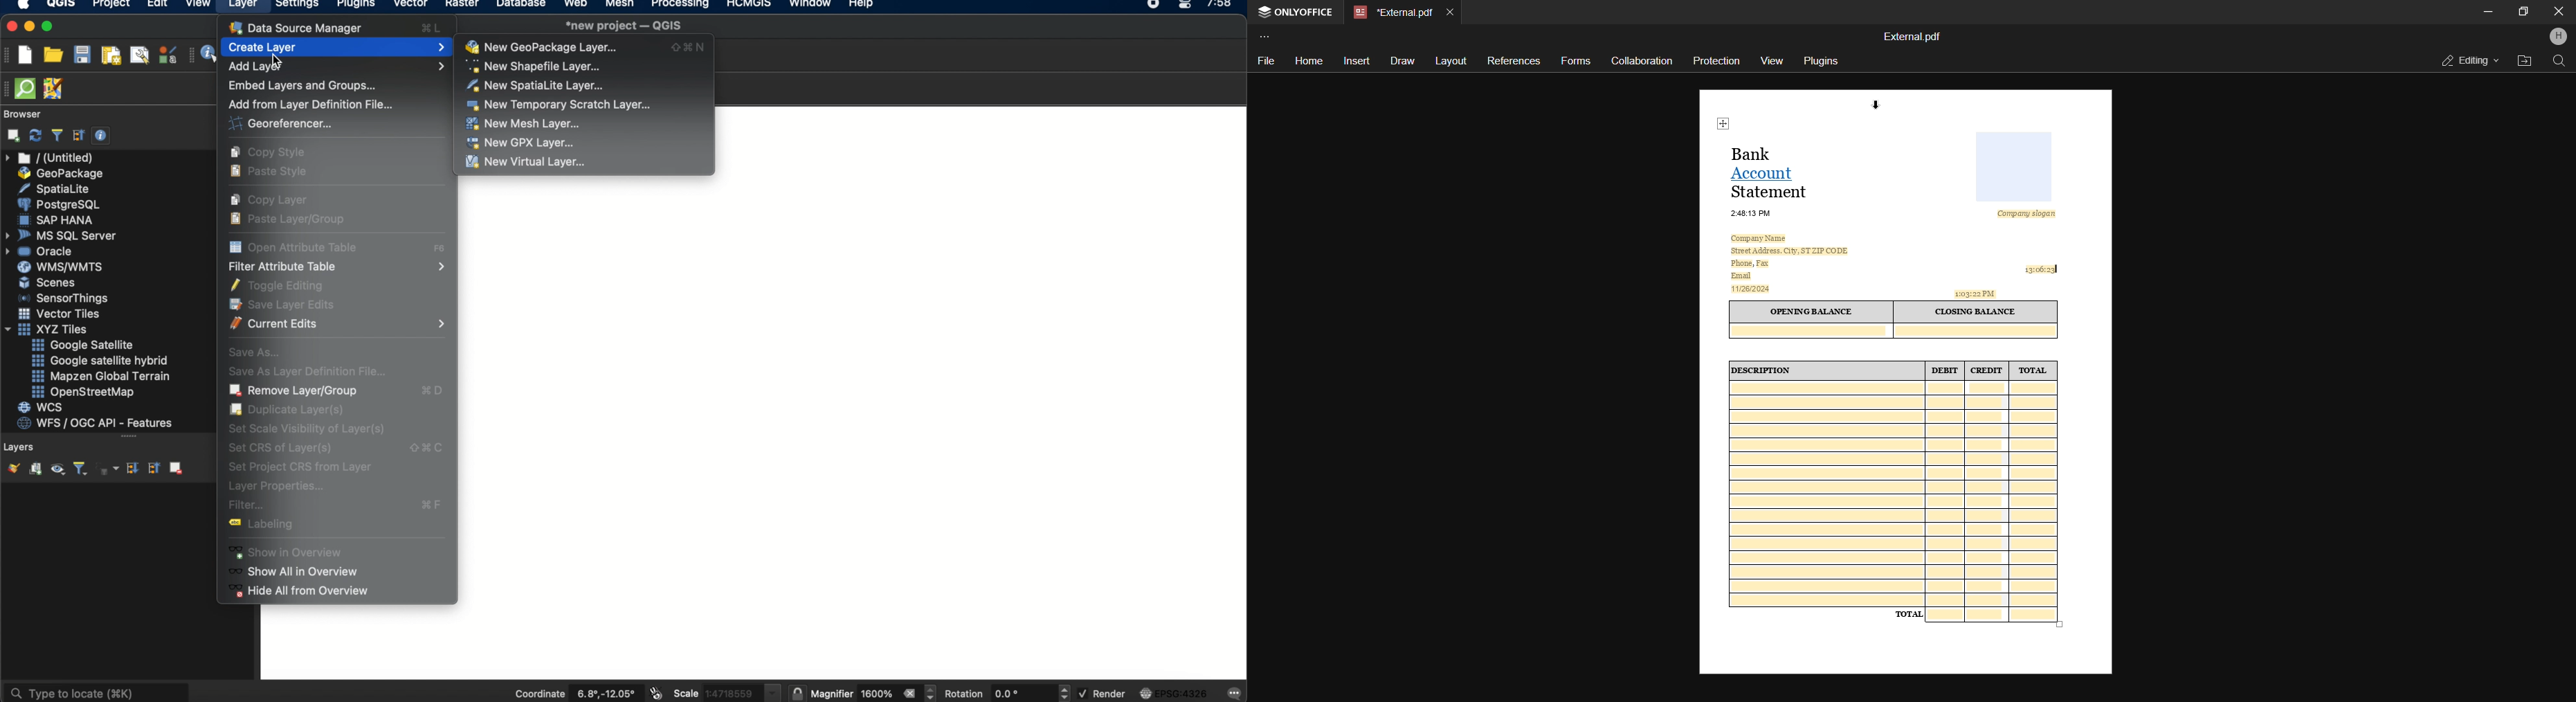 This screenshot has width=2576, height=728. What do you see at coordinates (1718, 60) in the screenshot?
I see `protection` at bounding box center [1718, 60].